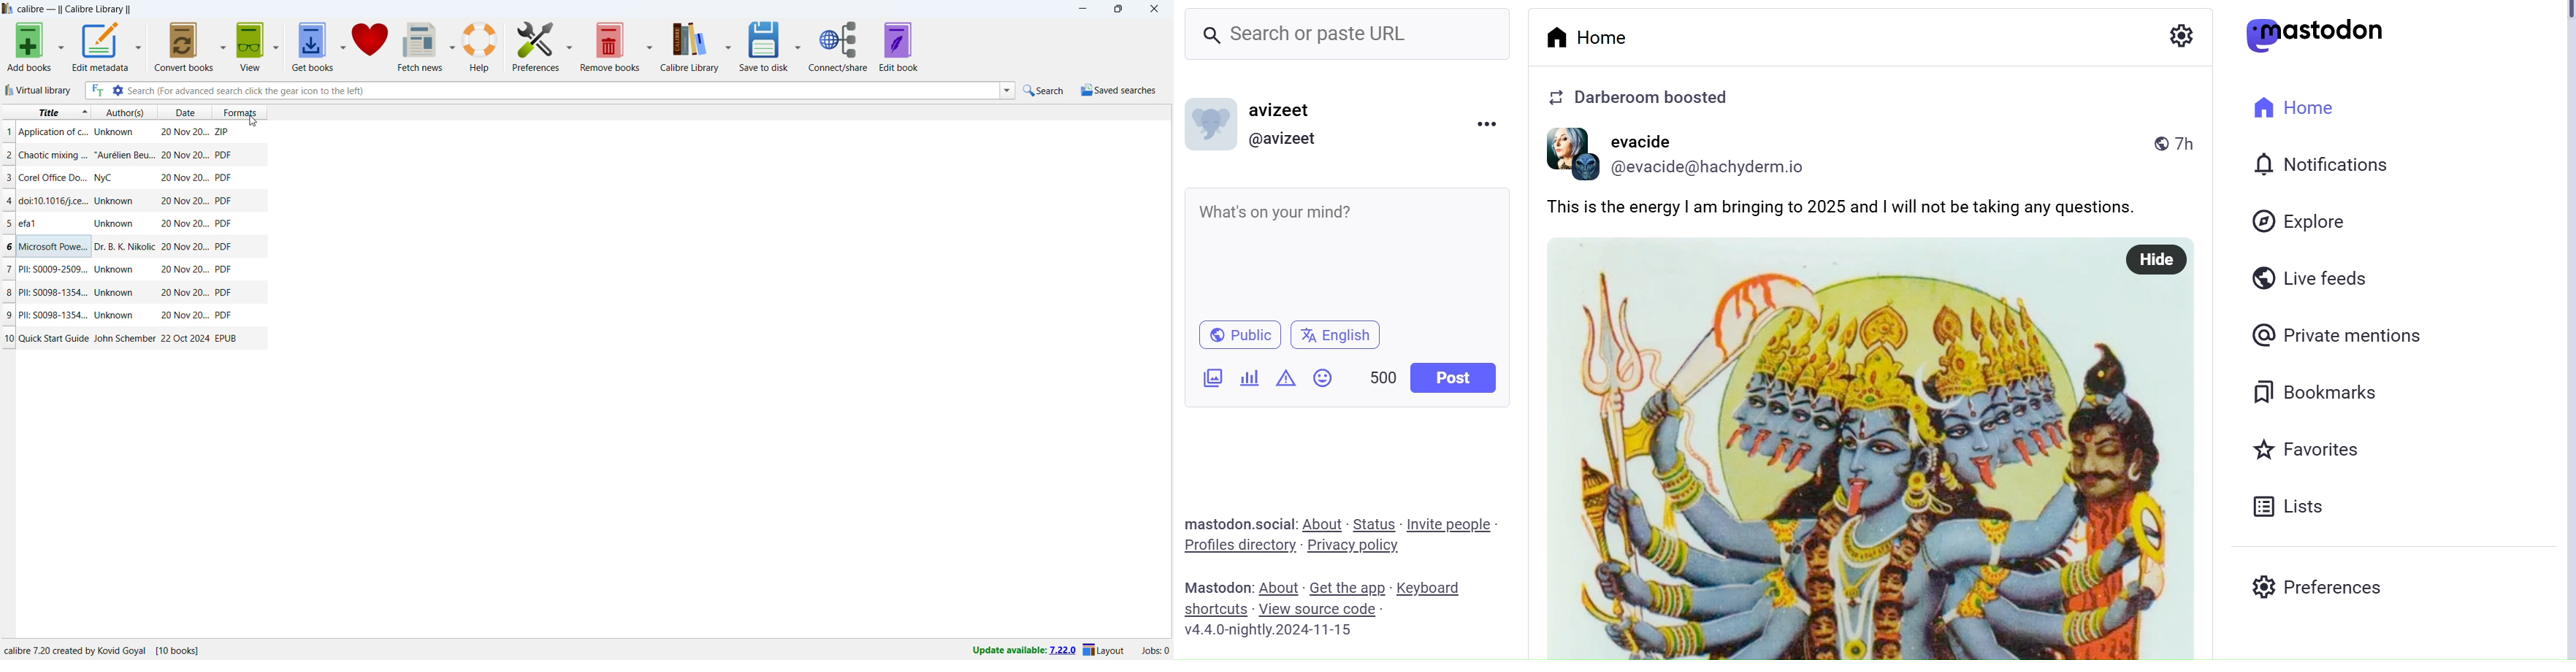  What do you see at coordinates (611, 46) in the screenshot?
I see `save to disk` at bounding box center [611, 46].